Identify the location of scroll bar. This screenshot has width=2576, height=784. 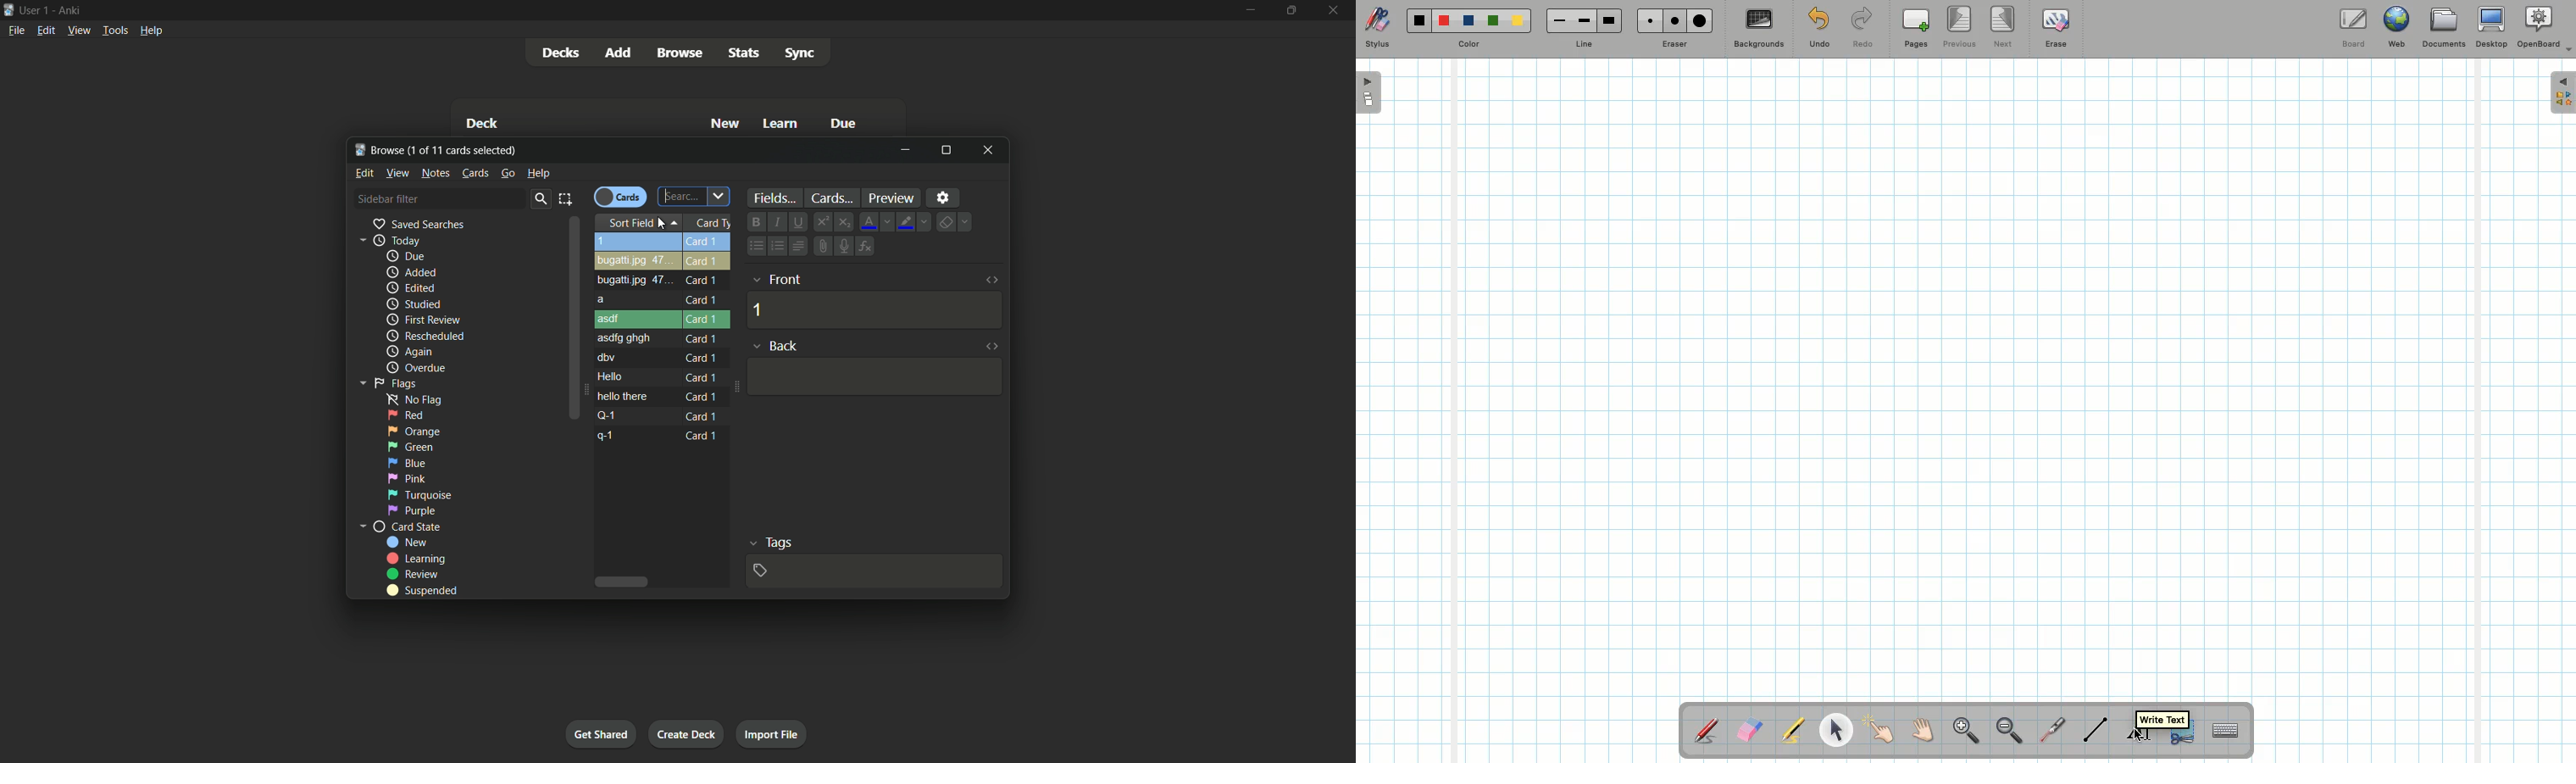
(624, 581).